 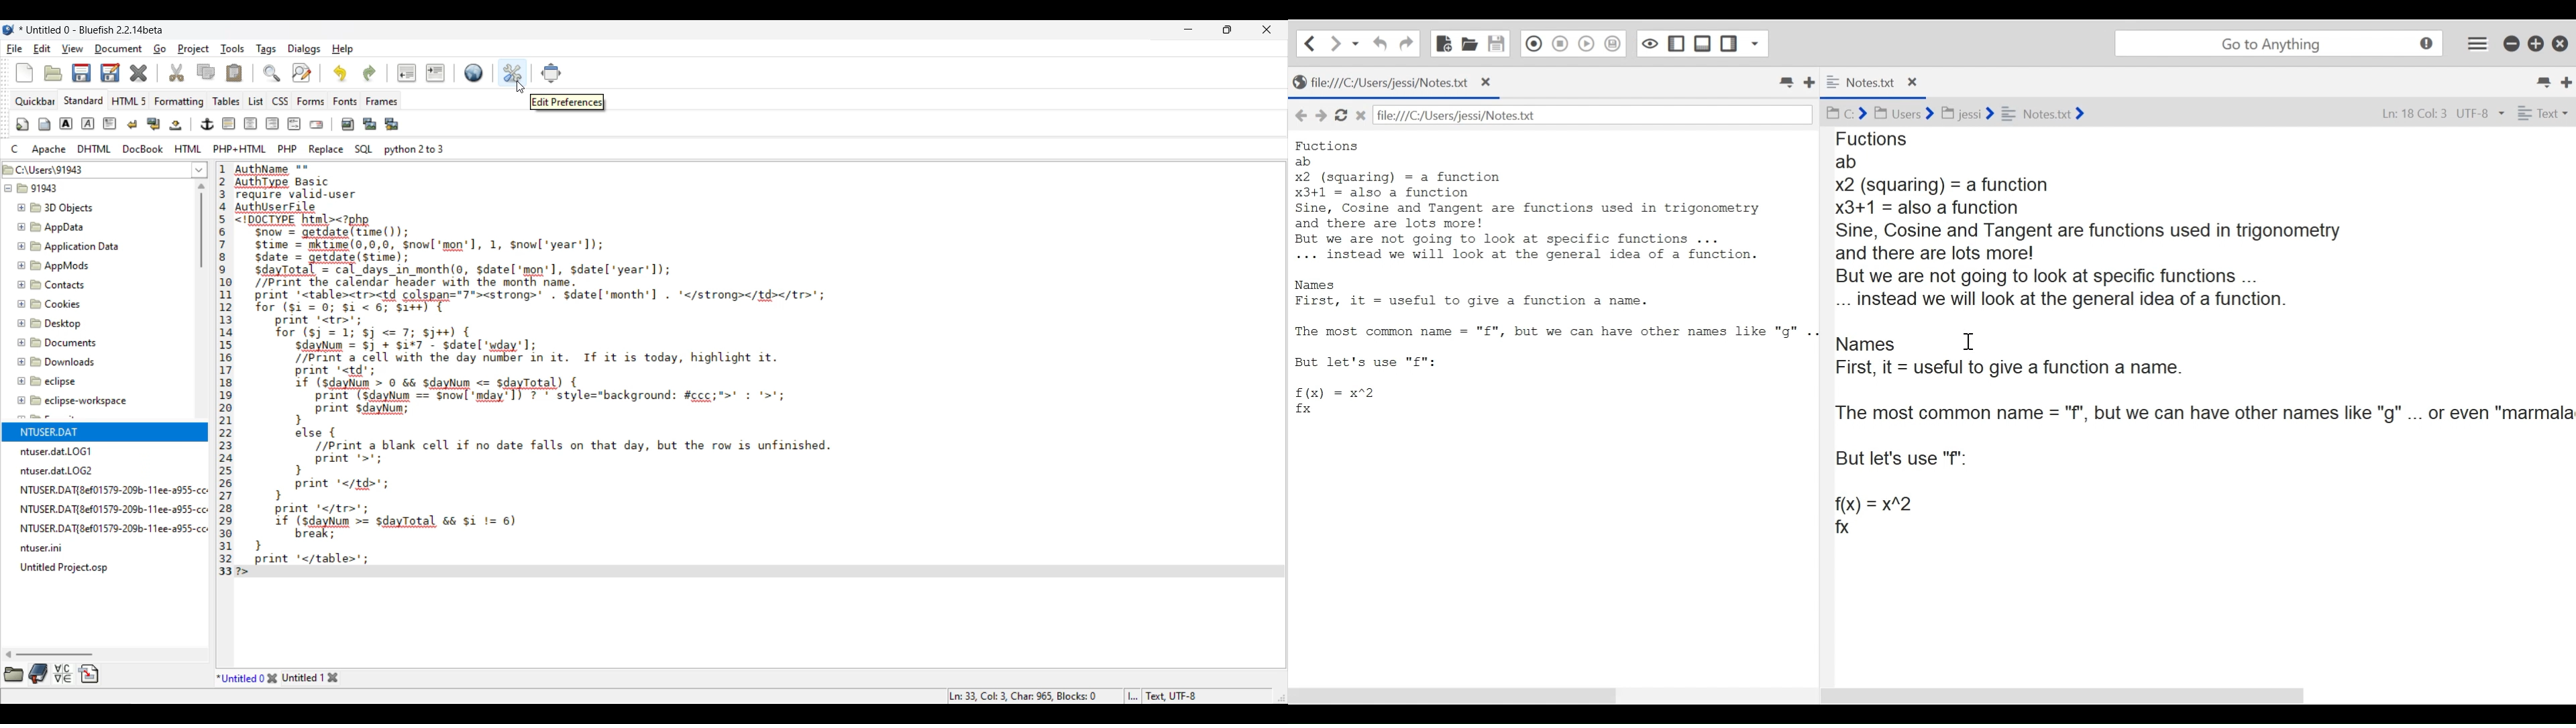 I want to click on close, so click(x=2561, y=42).